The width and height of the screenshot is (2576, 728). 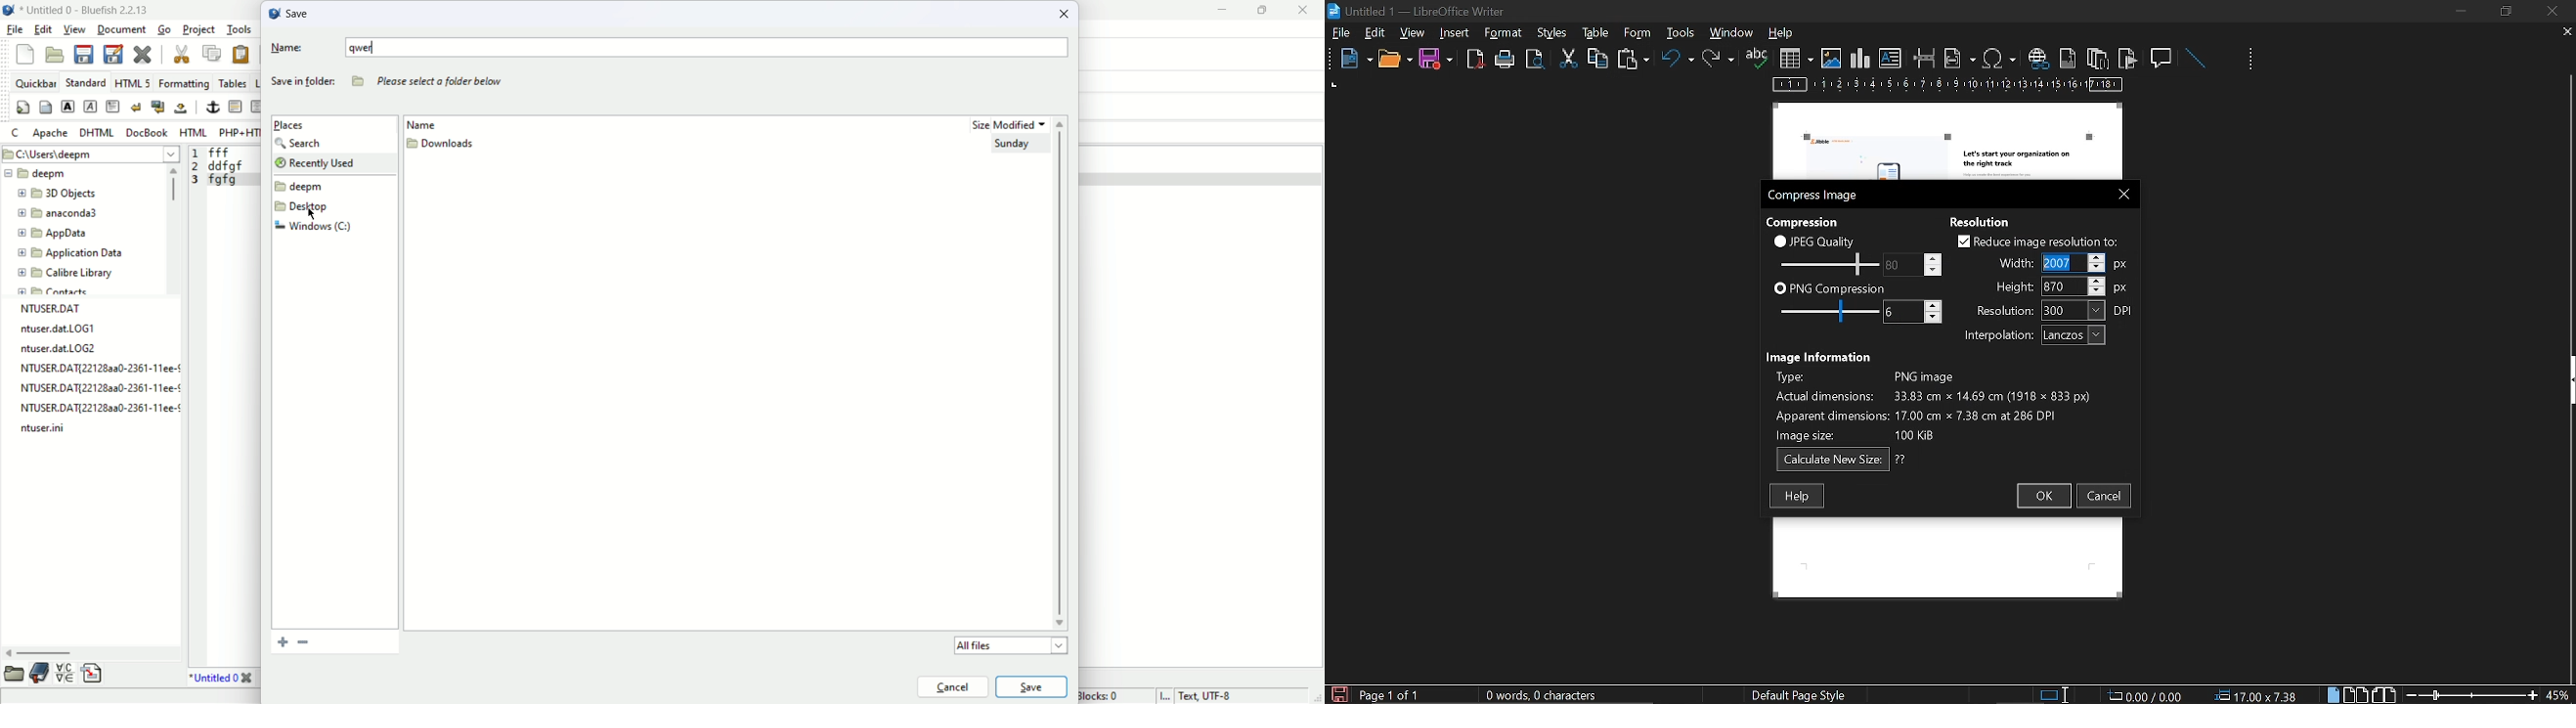 What do you see at coordinates (115, 54) in the screenshot?
I see `save as` at bounding box center [115, 54].